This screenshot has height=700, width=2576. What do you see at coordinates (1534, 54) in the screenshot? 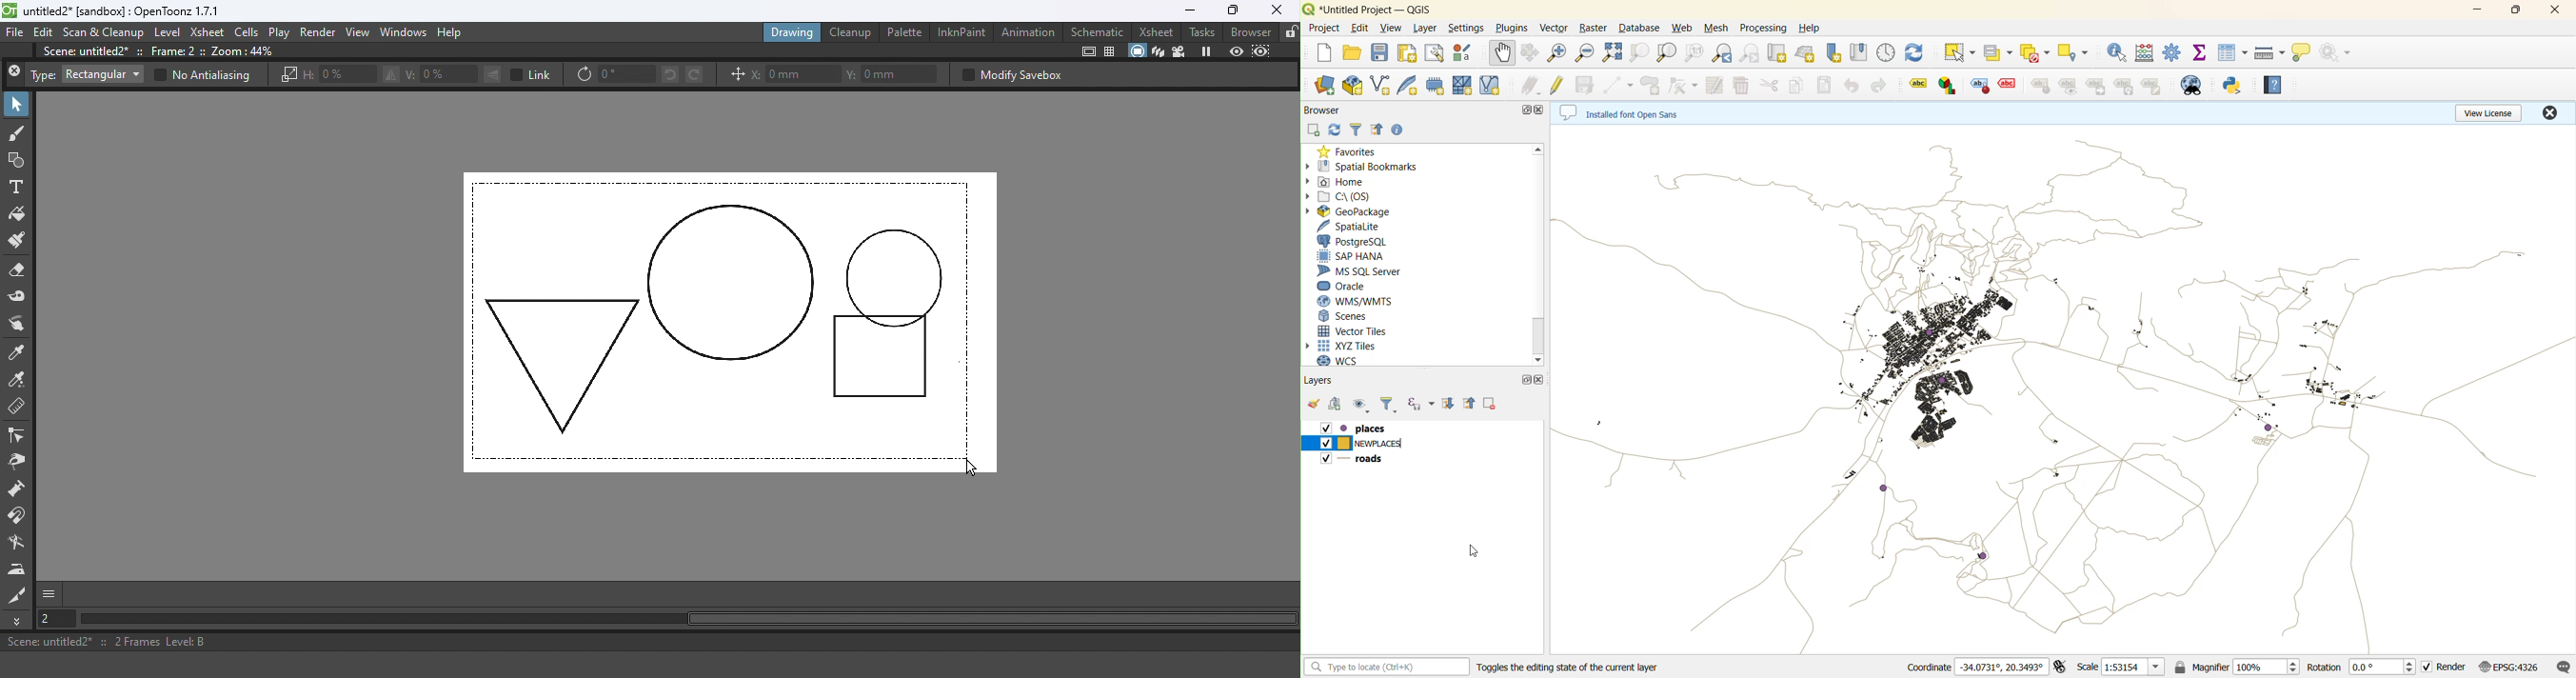
I see `pan to selection` at bounding box center [1534, 54].